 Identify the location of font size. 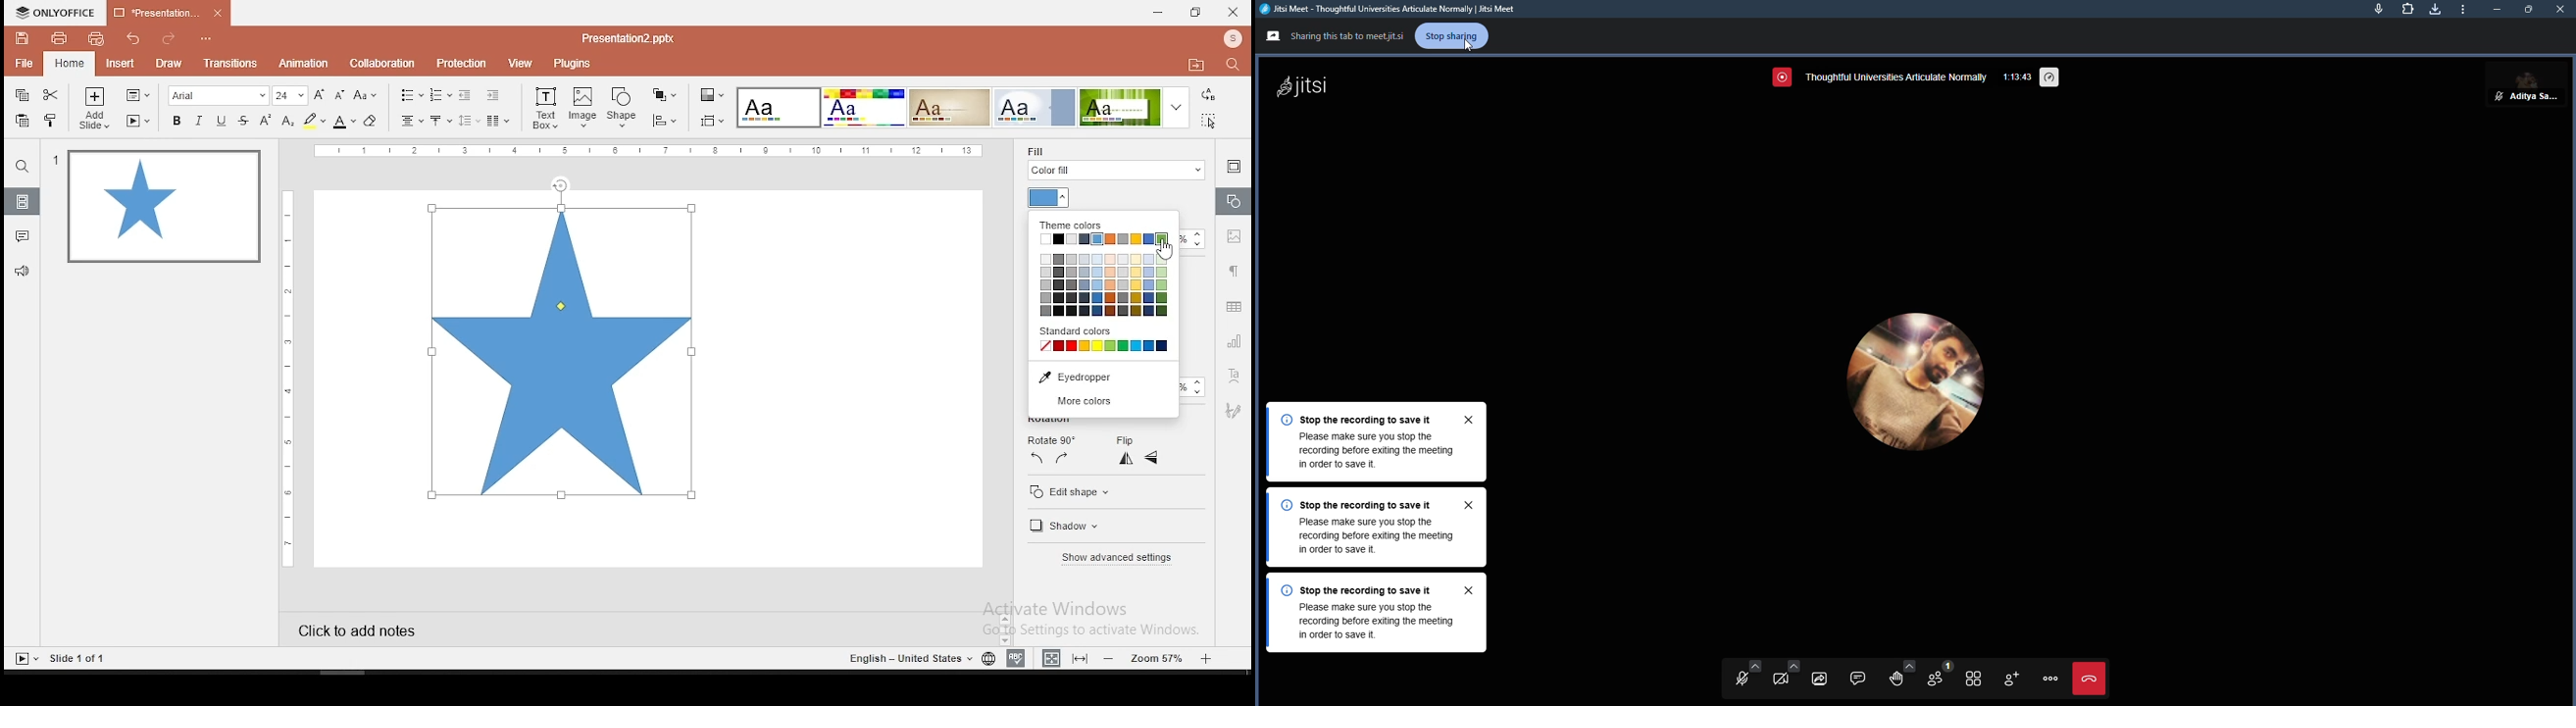
(291, 95).